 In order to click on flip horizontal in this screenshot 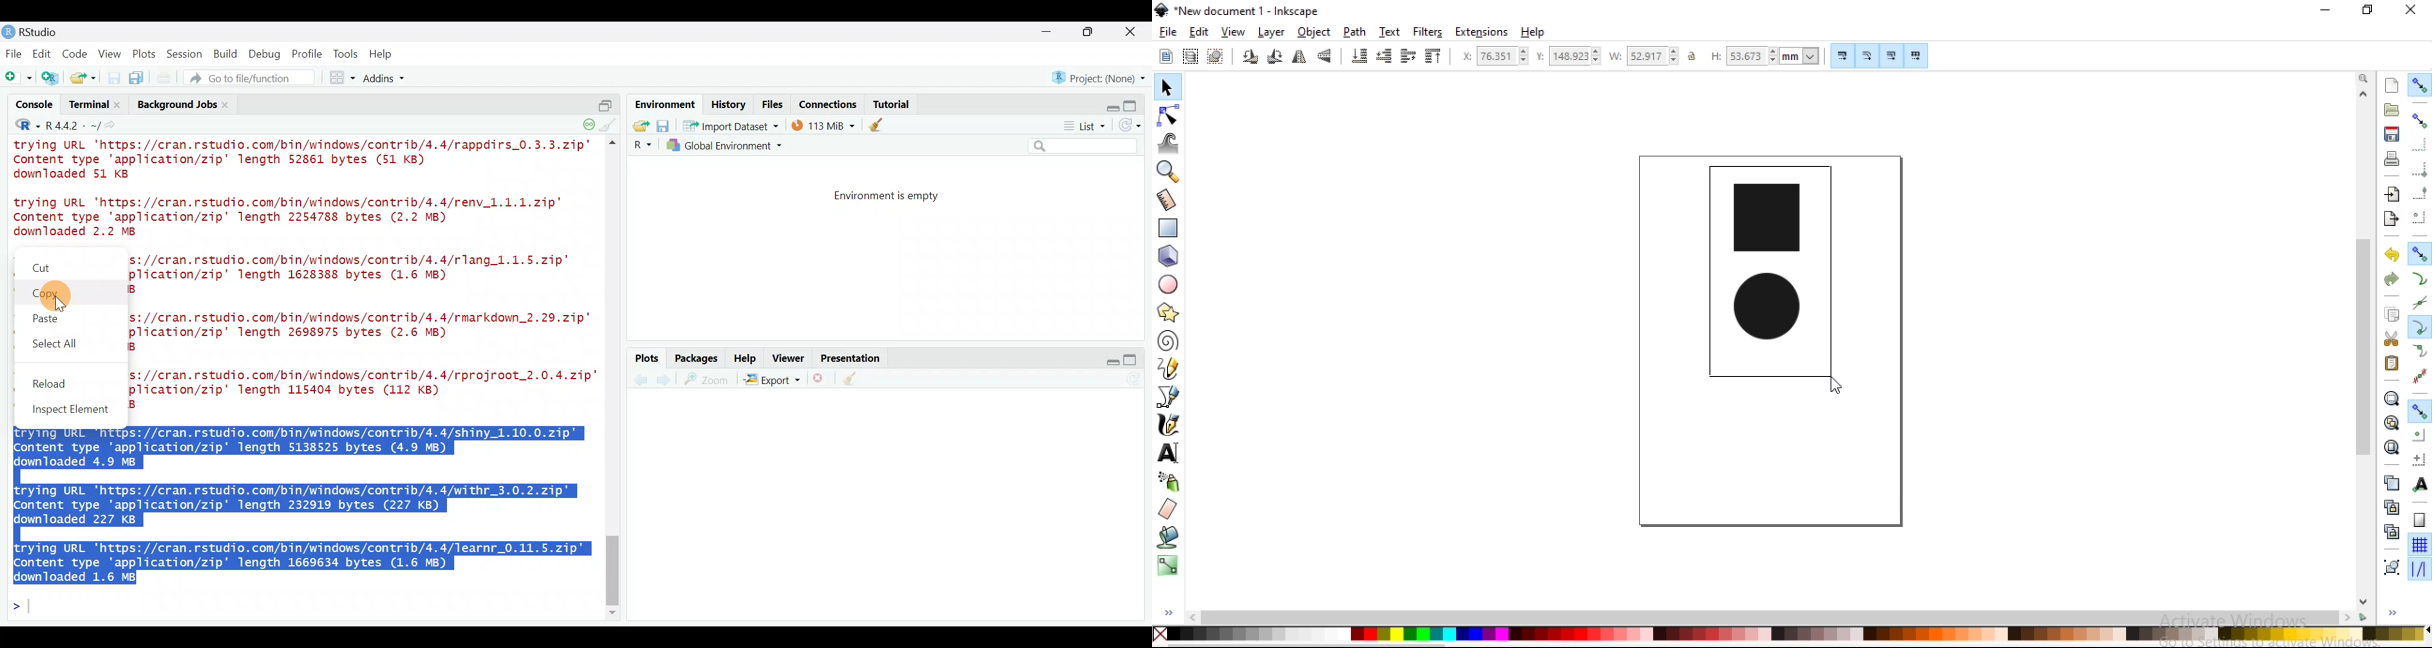, I will do `click(1299, 58)`.